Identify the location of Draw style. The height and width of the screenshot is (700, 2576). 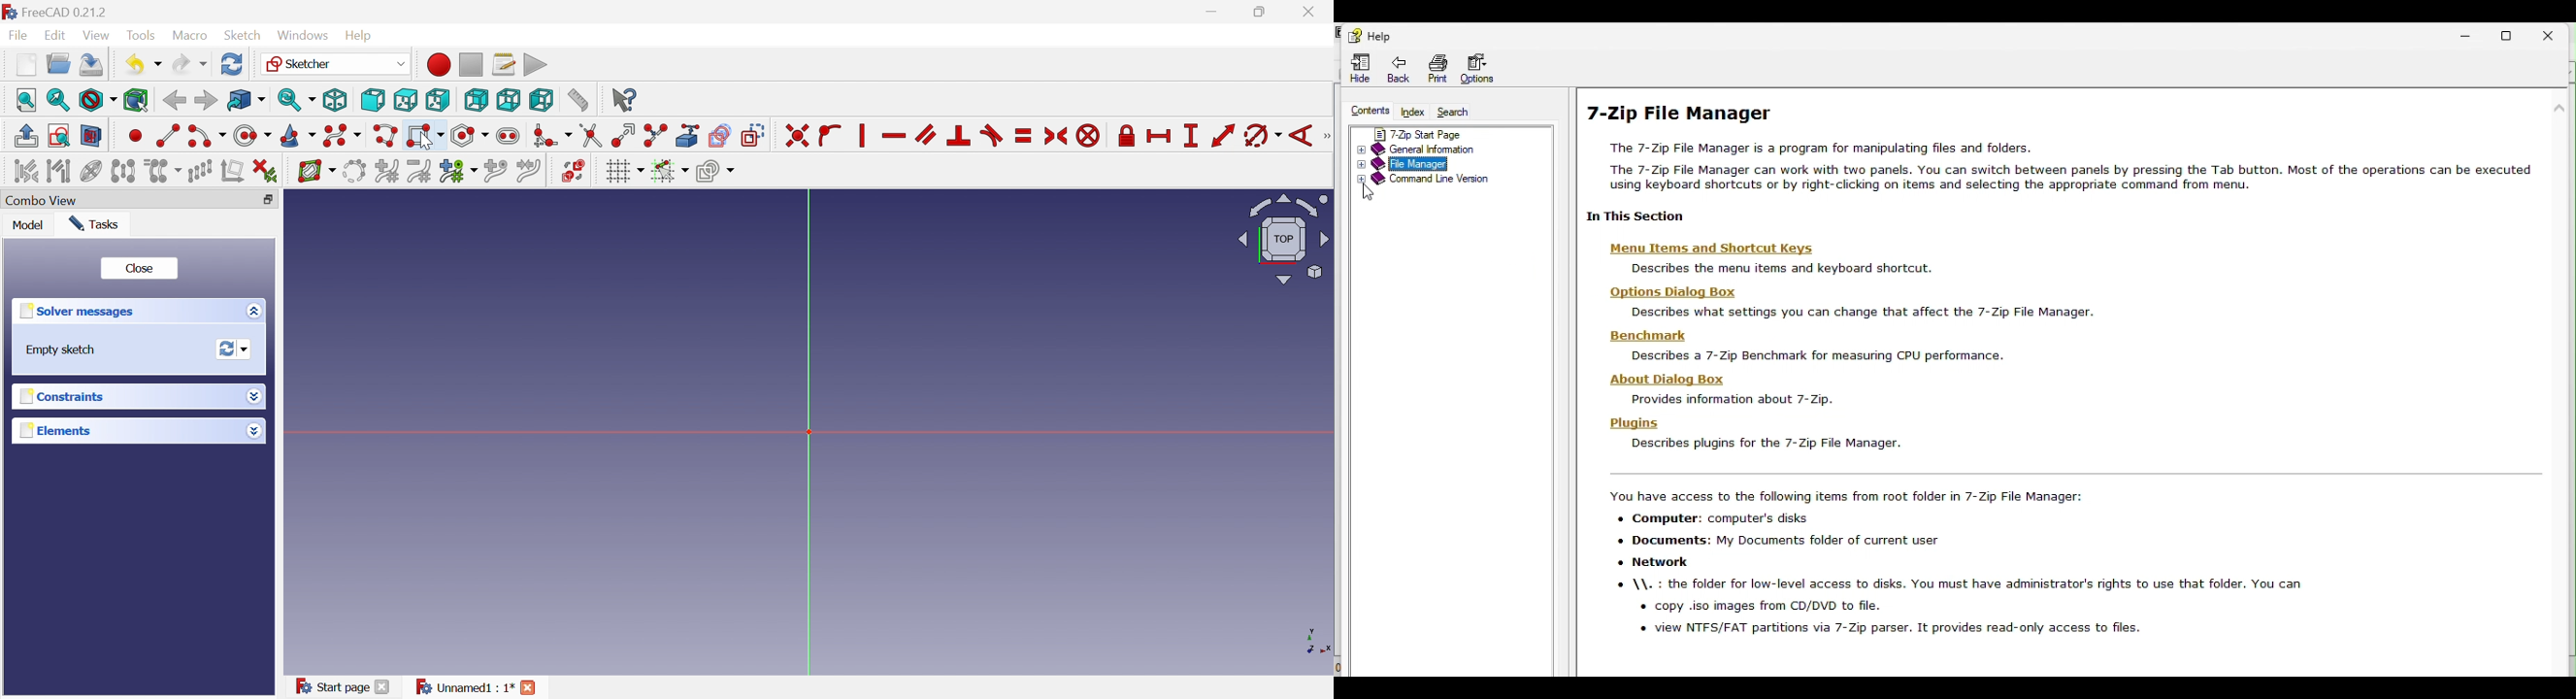
(97, 101).